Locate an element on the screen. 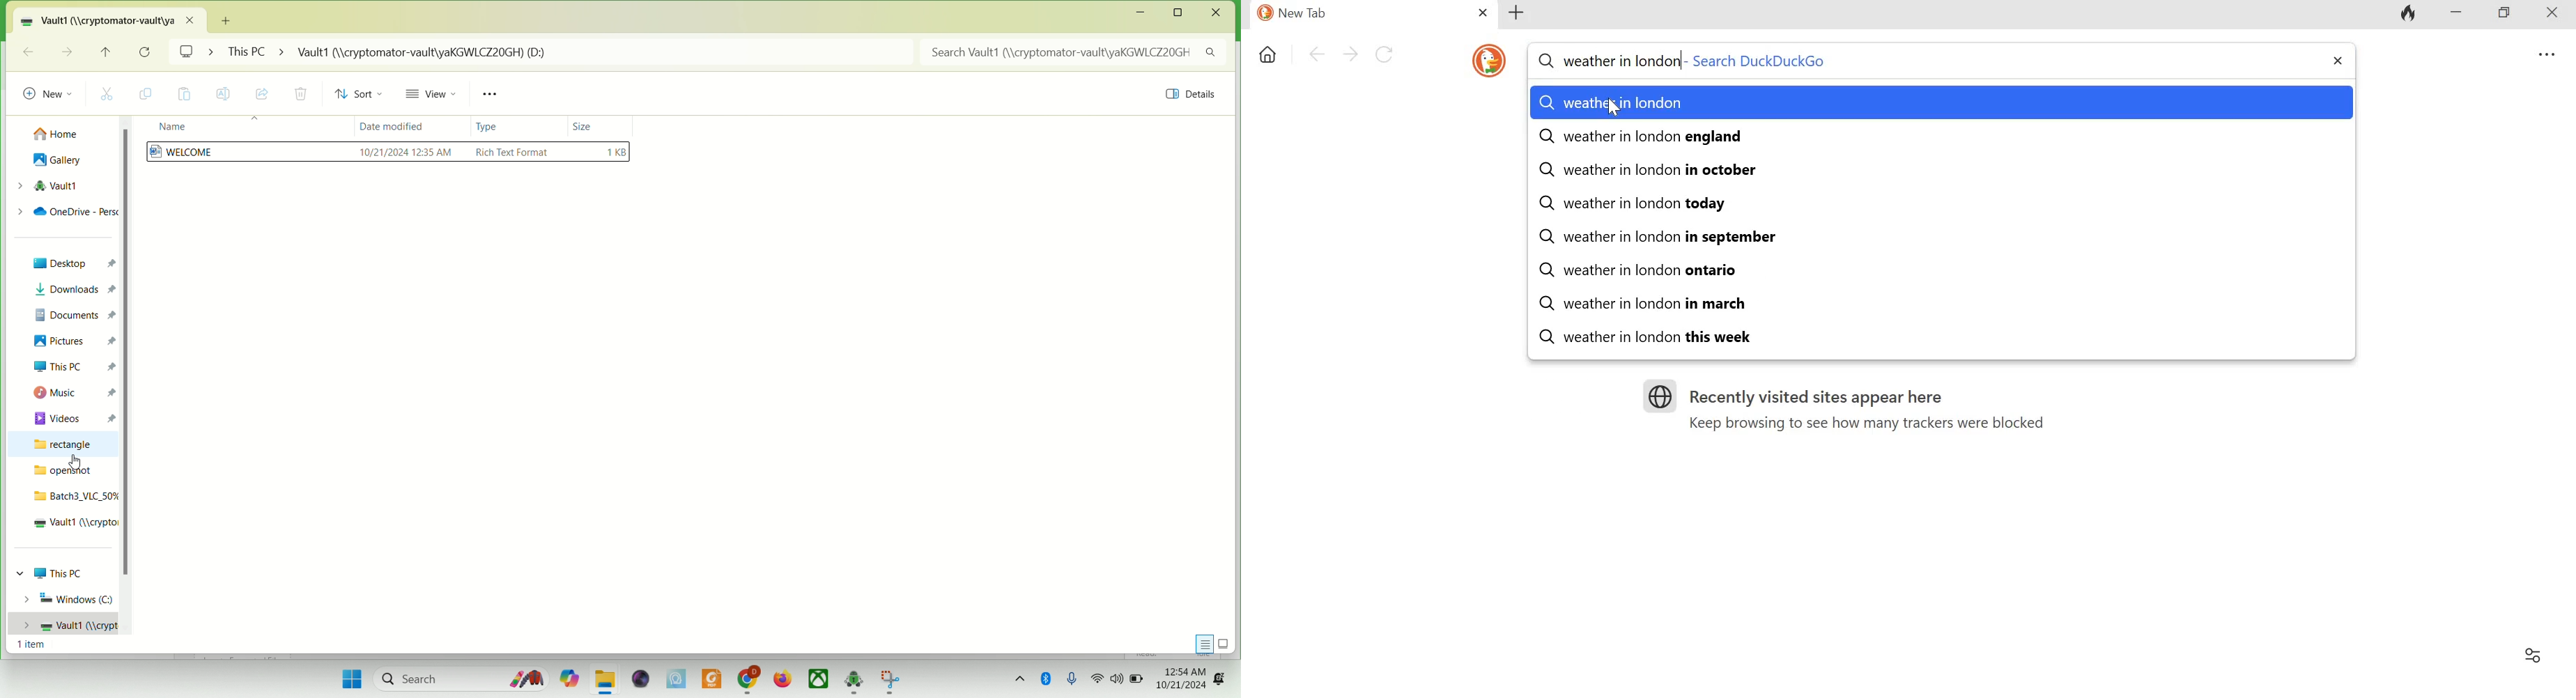  weather in london in september is located at coordinates (1941, 236).